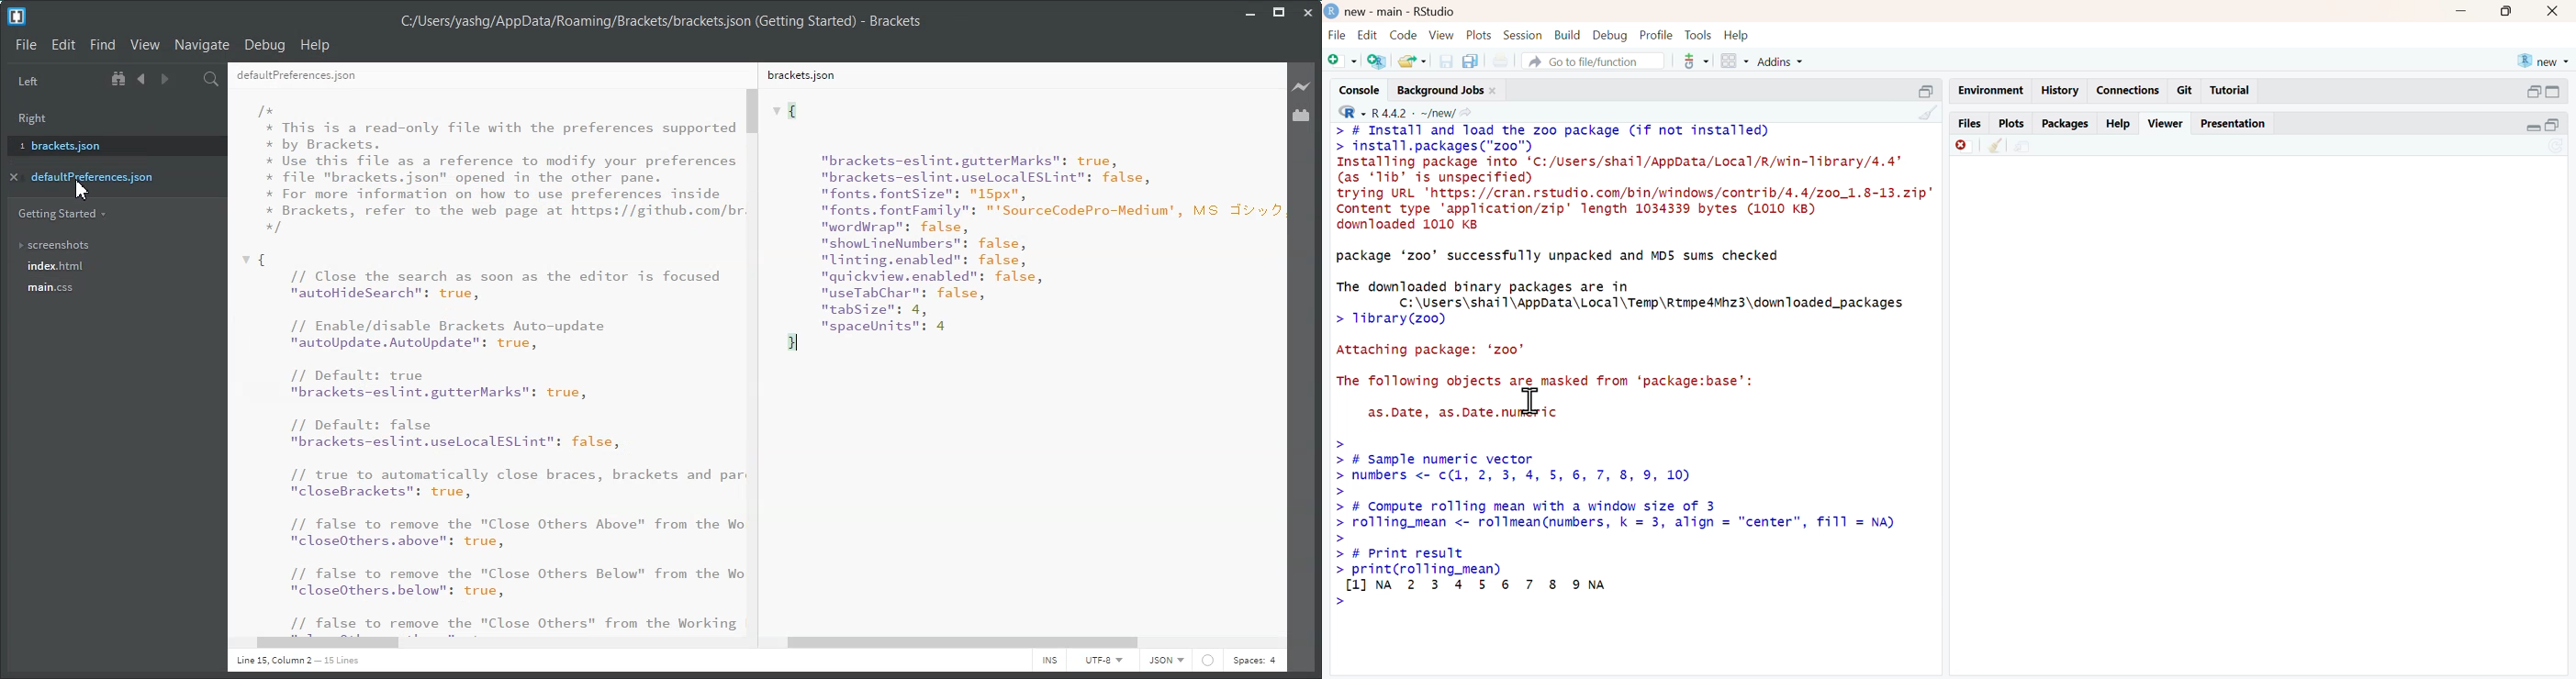 The width and height of the screenshot is (2576, 700). Describe the element at coordinates (1532, 400) in the screenshot. I see `cursor` at that location.